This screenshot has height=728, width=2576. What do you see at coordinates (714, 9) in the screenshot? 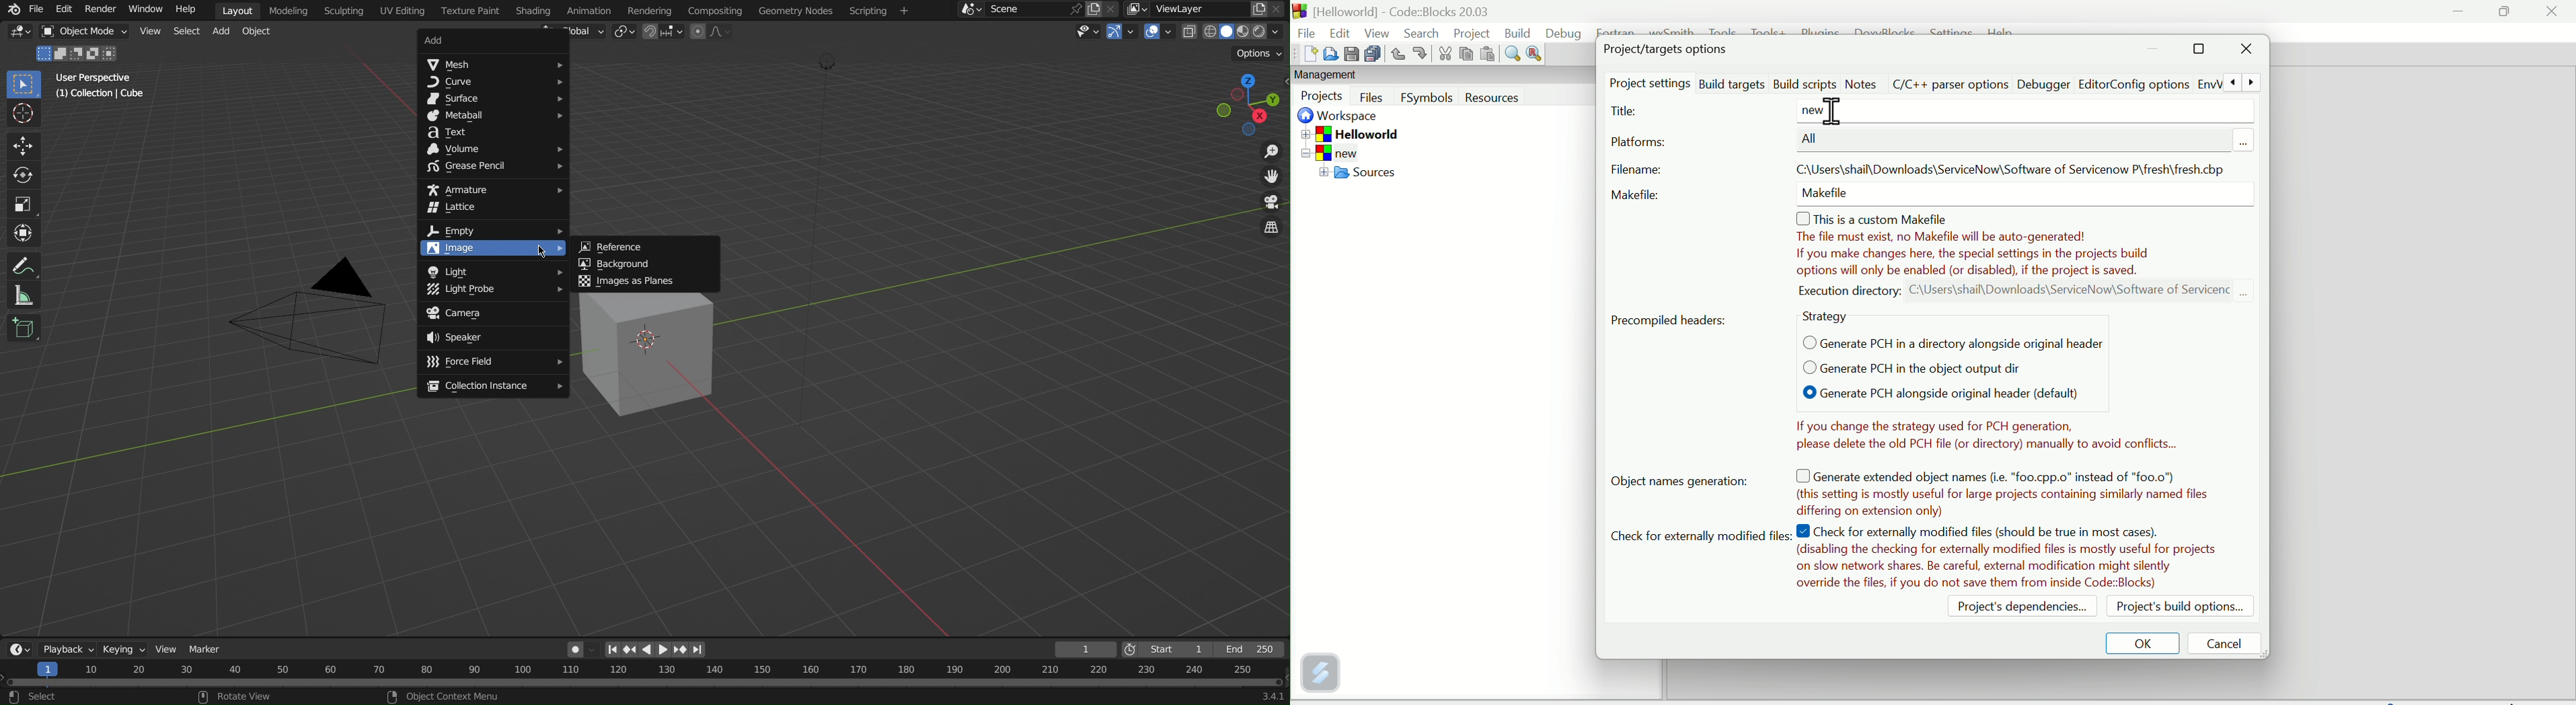
I see `Compositing` at bounding box center [714, 9].